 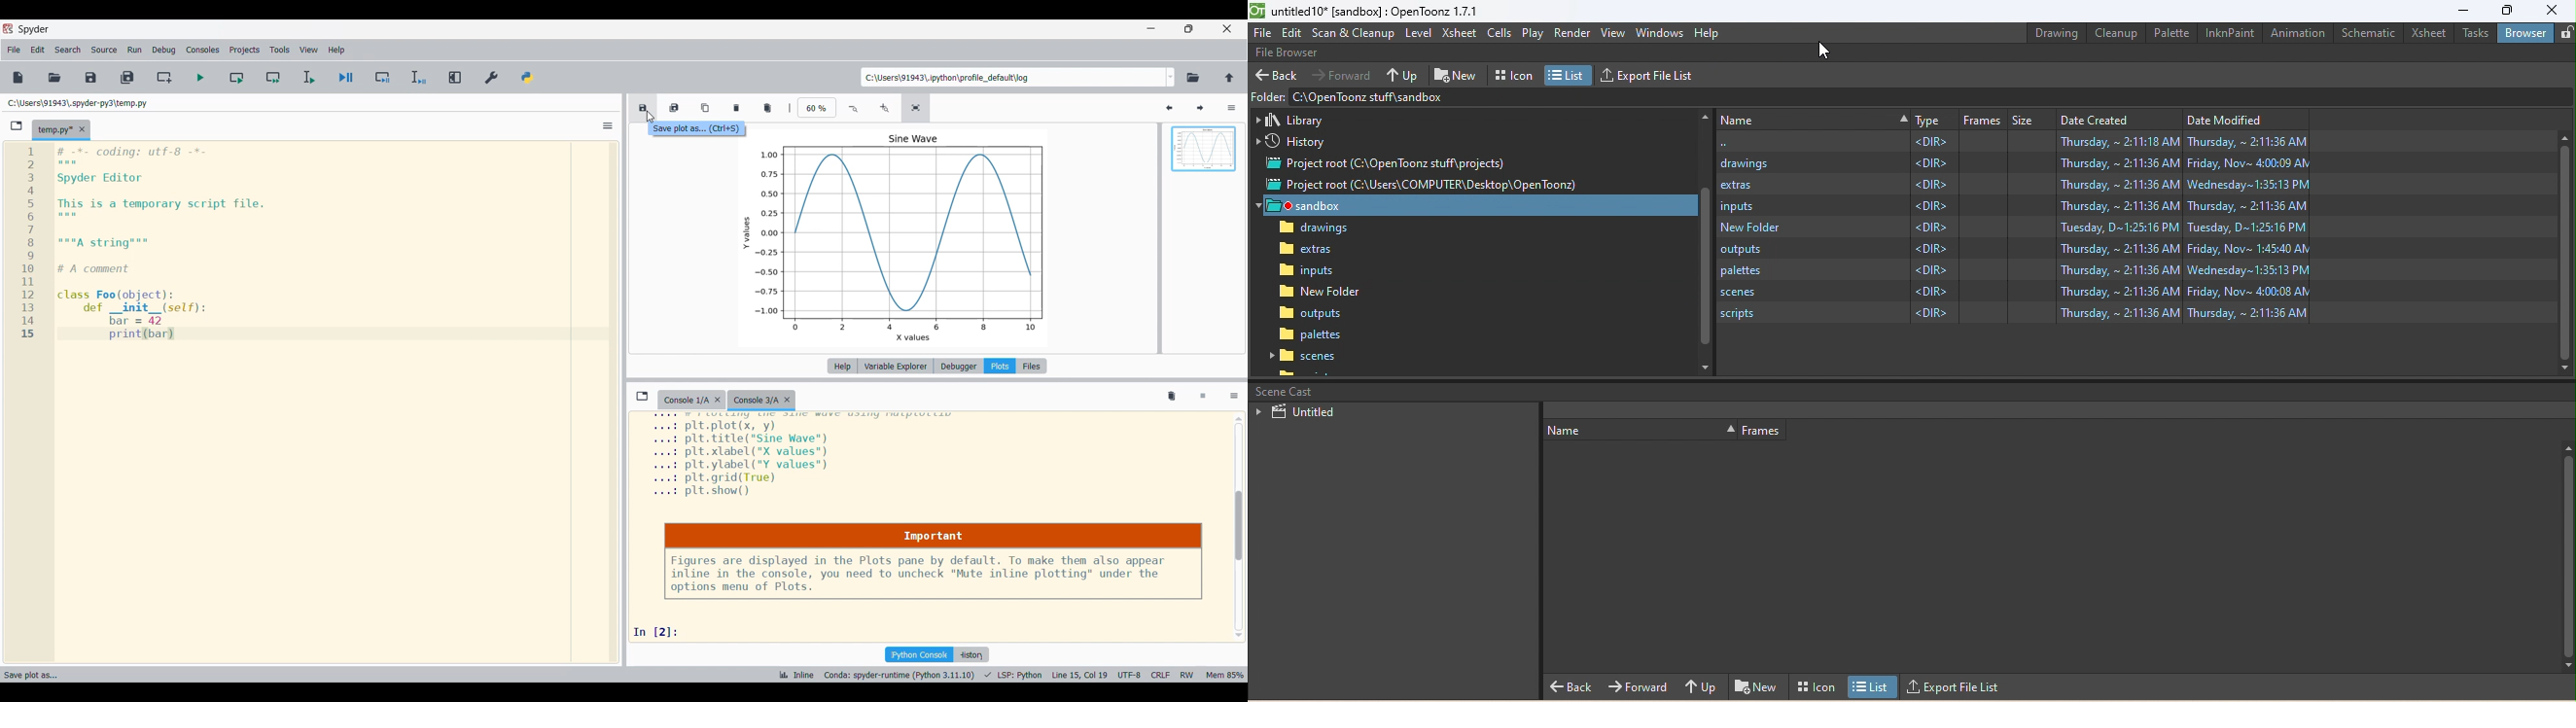 I want to click on IPython console, so click(x=919, y=655).